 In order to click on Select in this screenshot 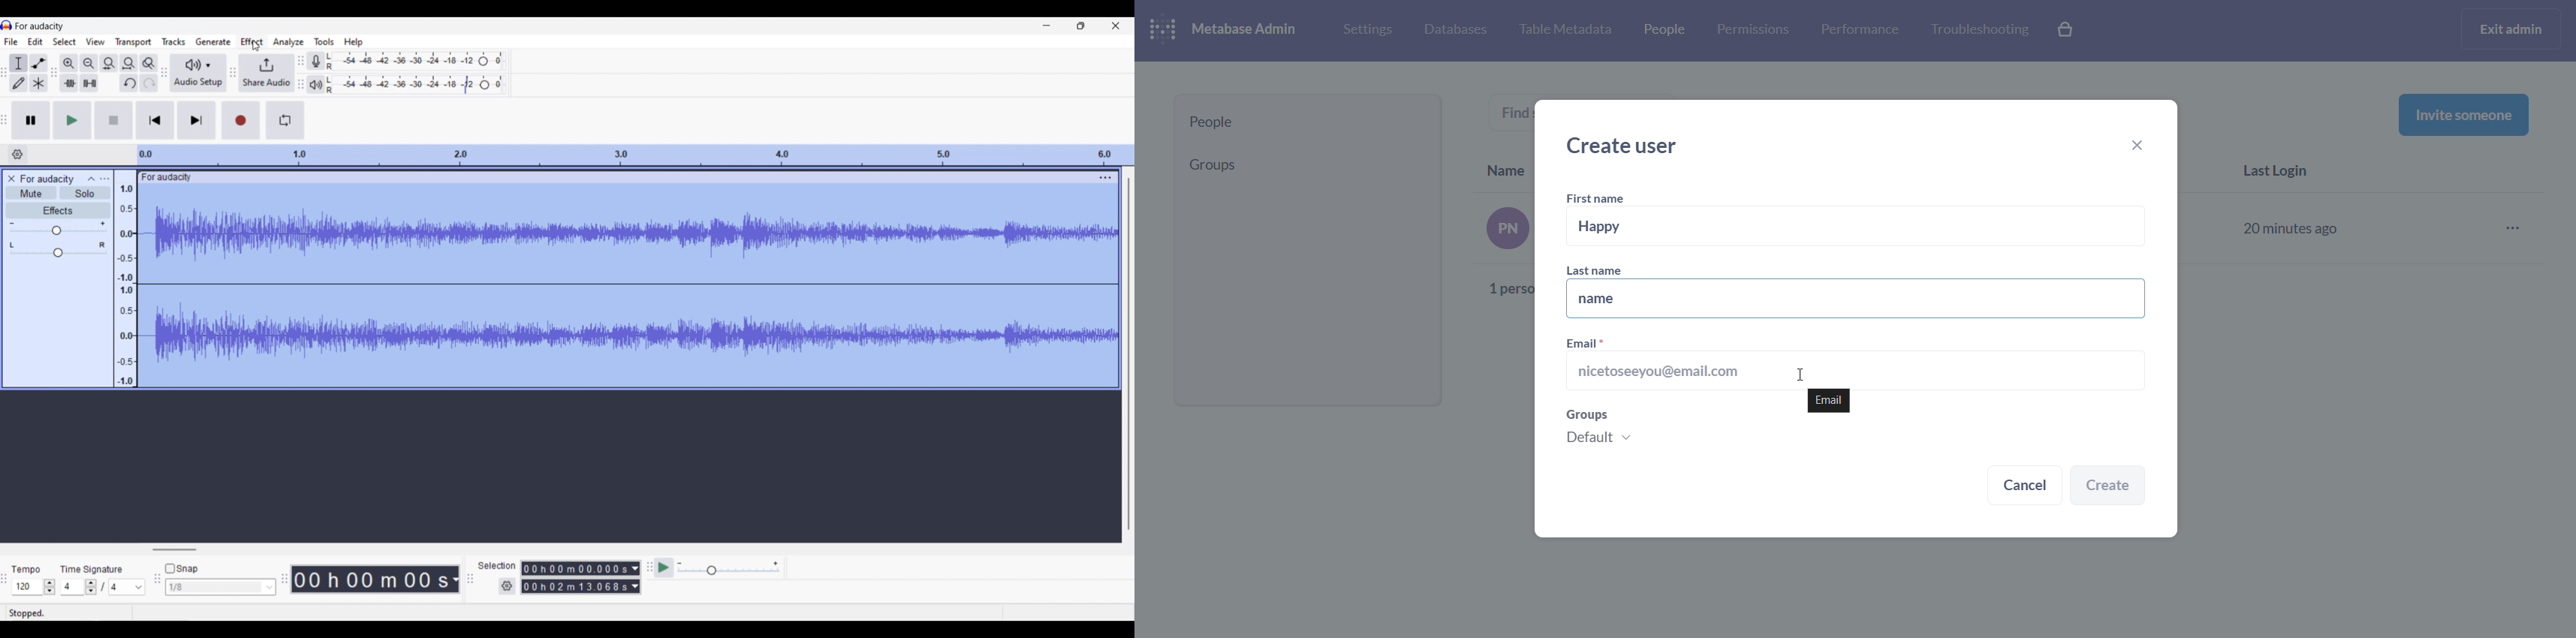, I will do `click(64, 41)`.